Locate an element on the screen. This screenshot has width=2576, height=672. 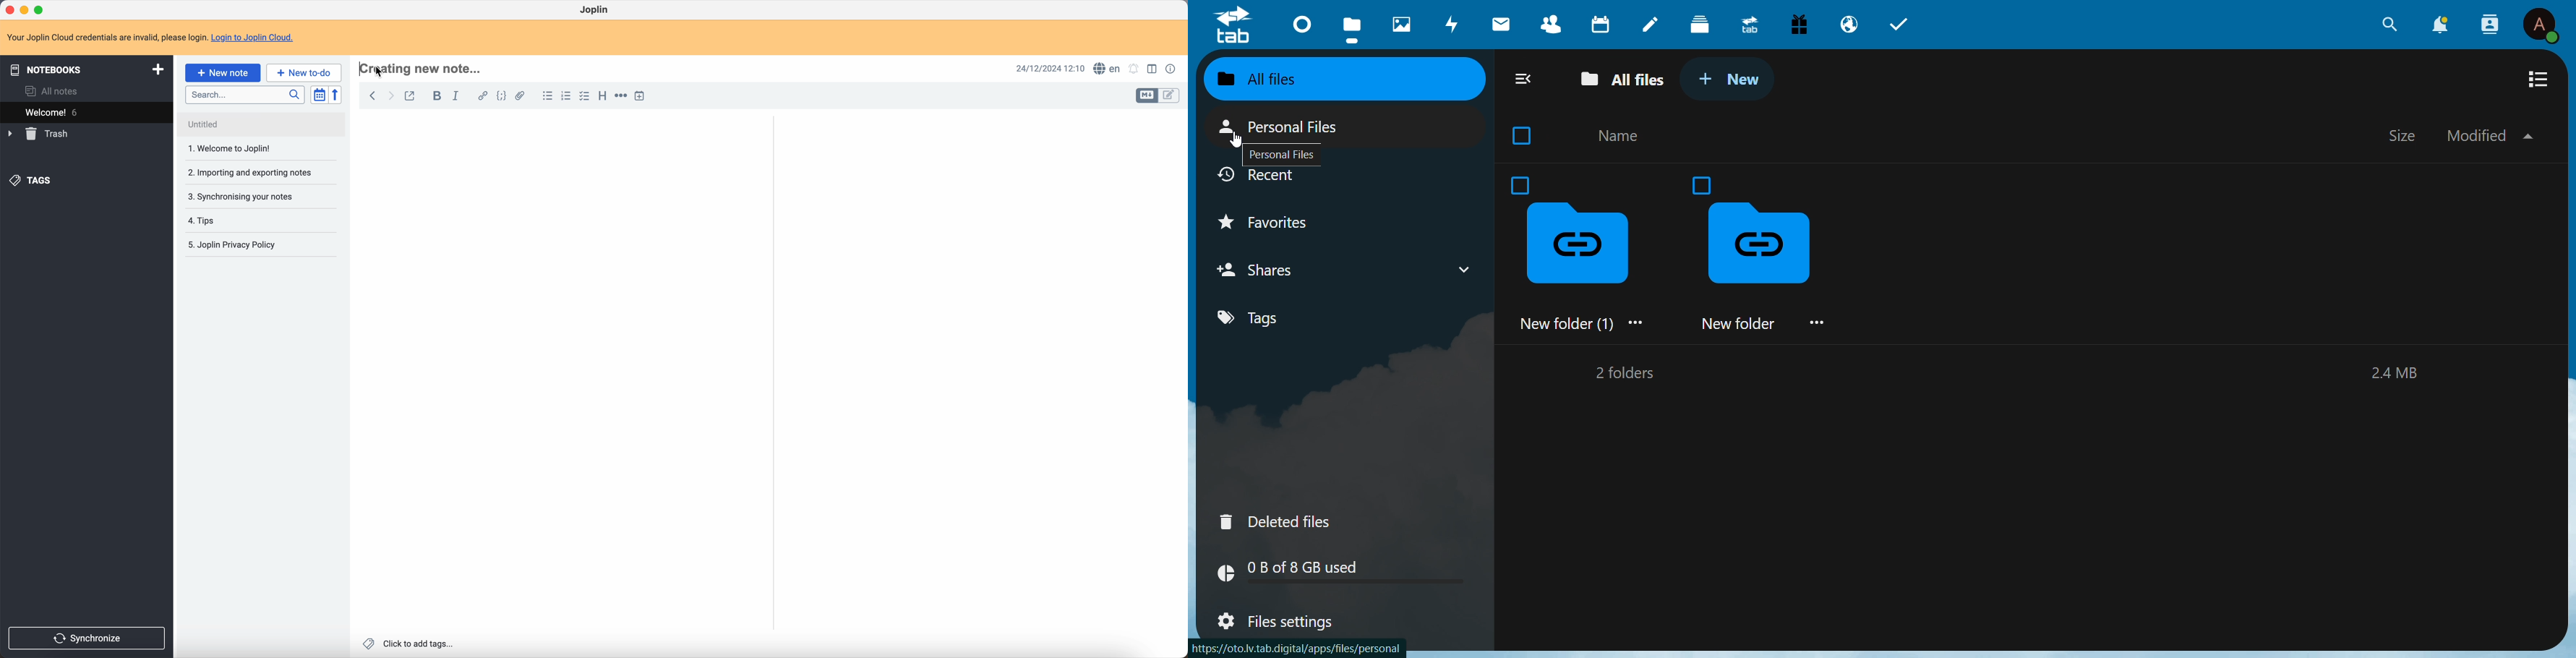
back is located at coordinates (372, 97).